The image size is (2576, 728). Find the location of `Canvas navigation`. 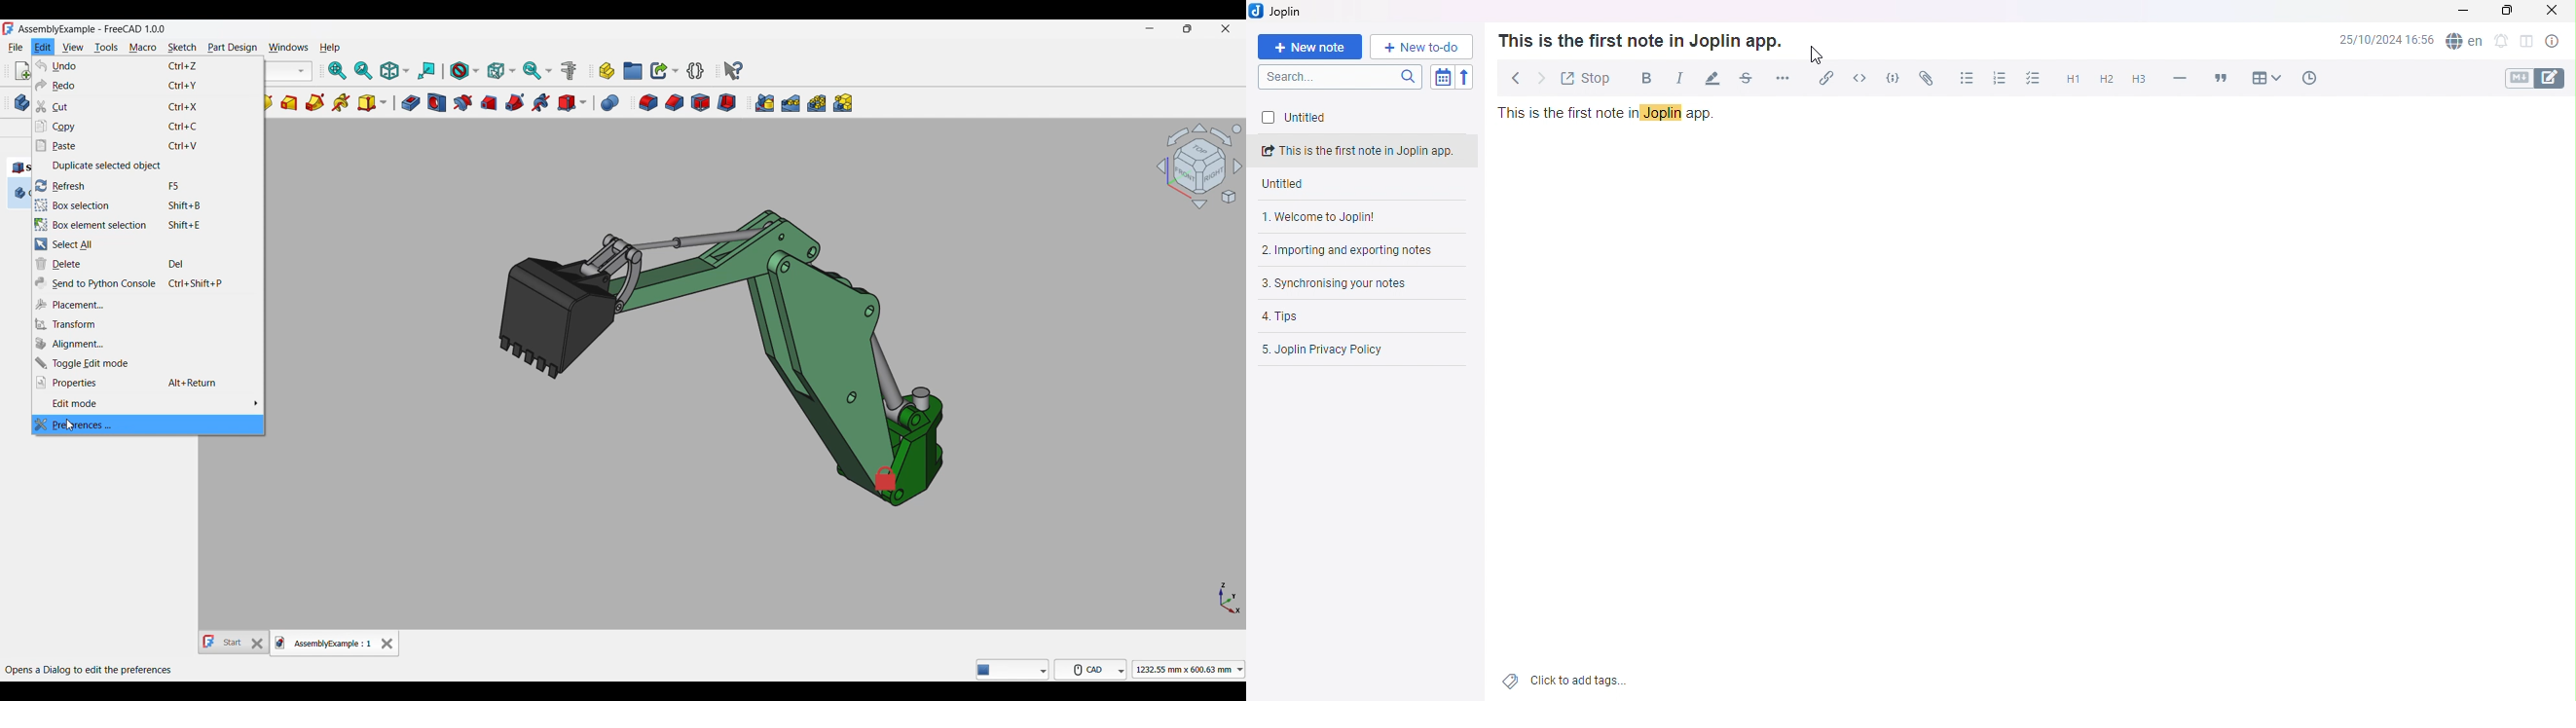

Canvas navigation is located at coordinates (1199, 166).